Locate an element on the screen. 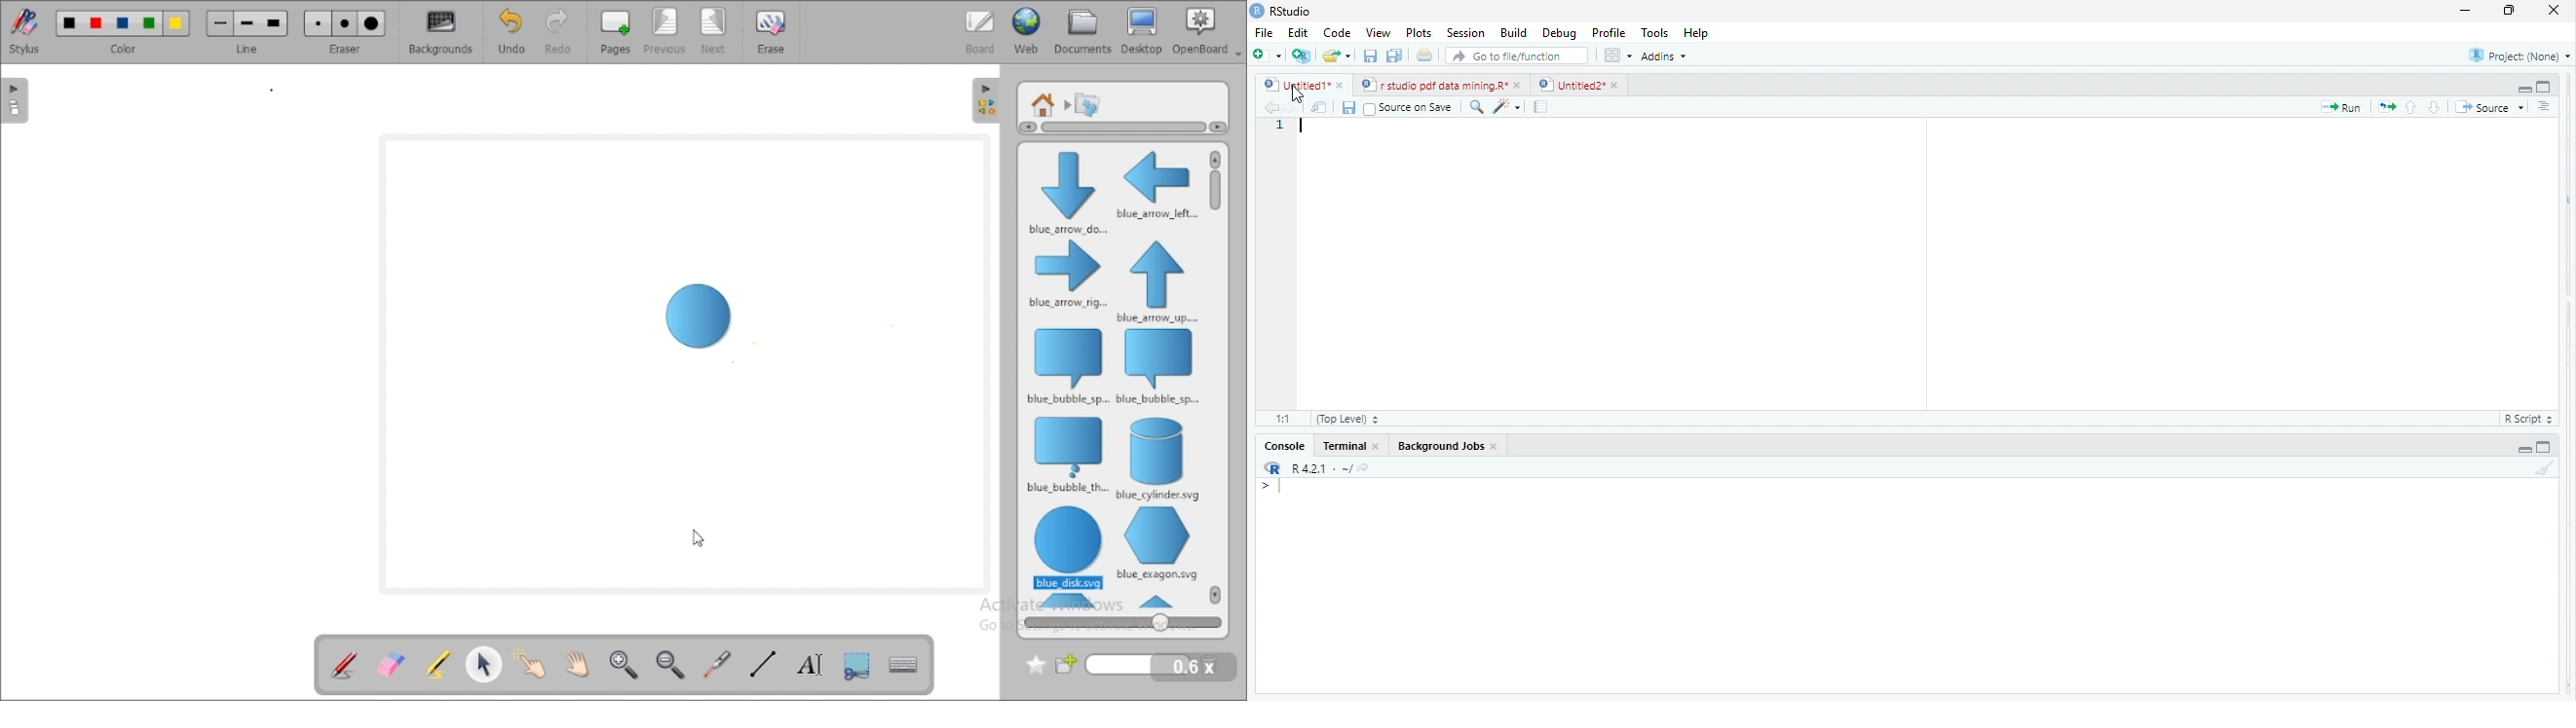  blue arrow left is located at coordinates (1156, 184).